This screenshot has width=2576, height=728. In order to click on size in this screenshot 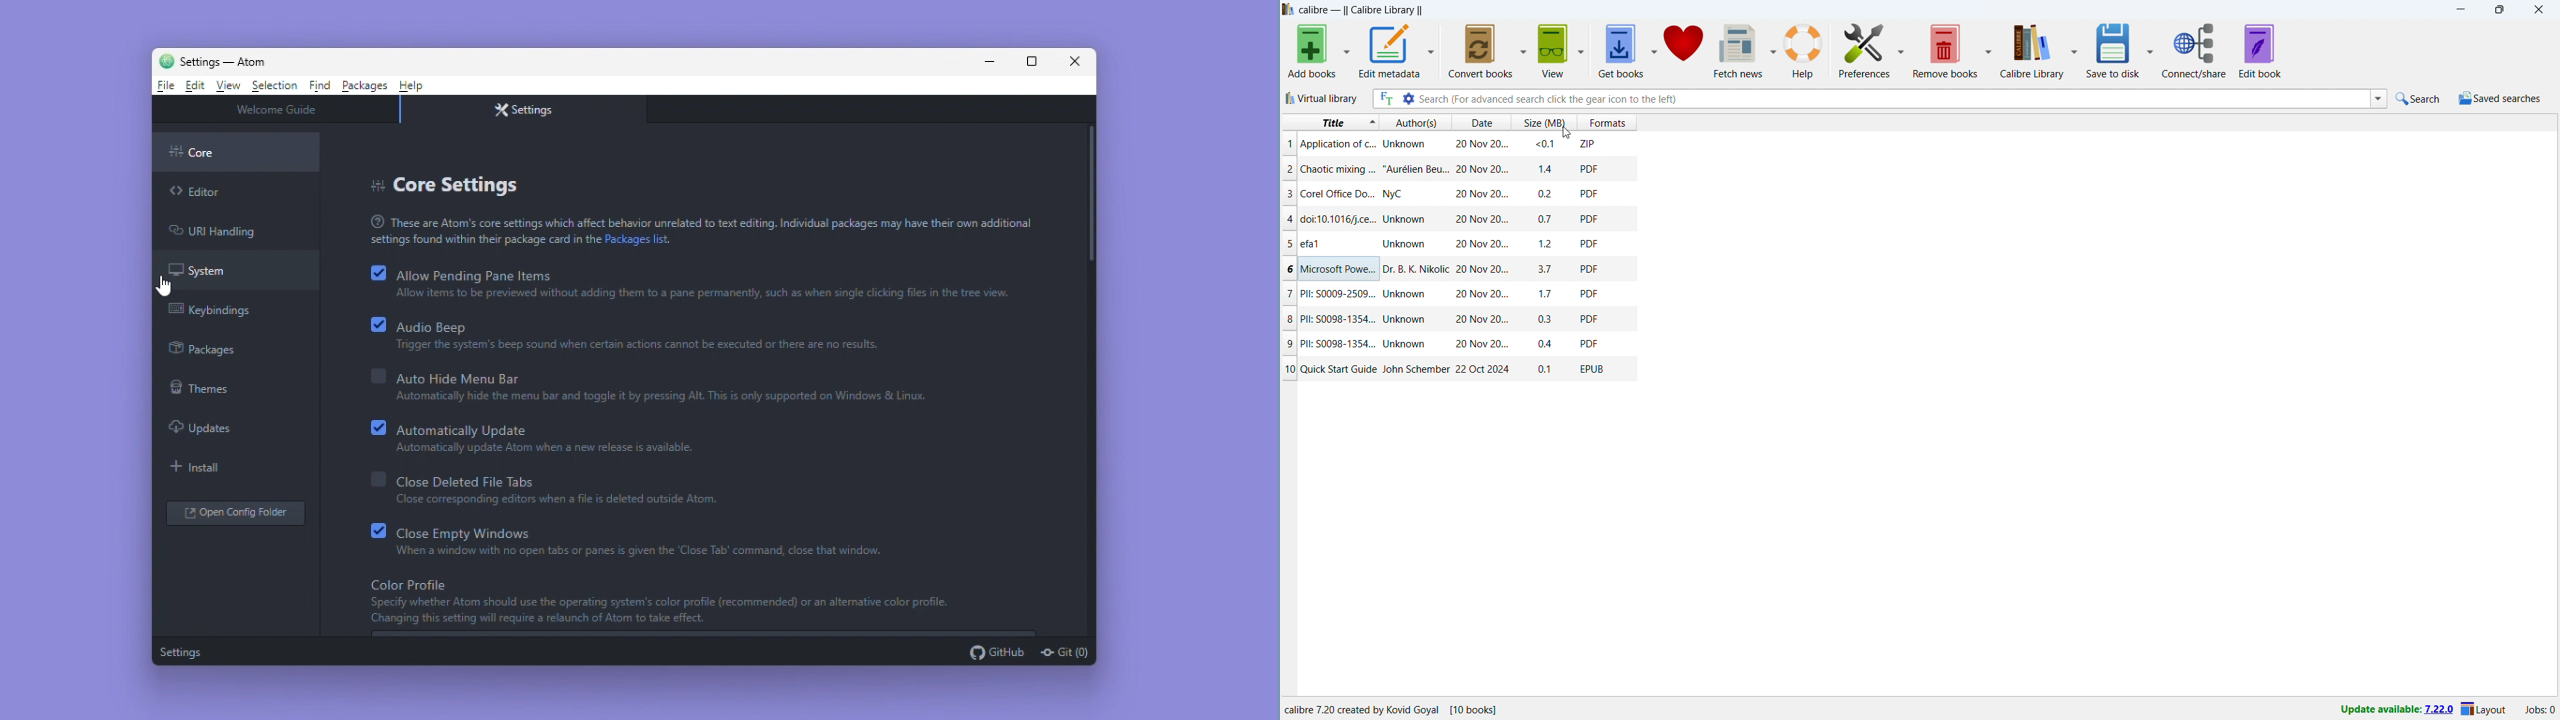, I will do `click(1547, 218)`.